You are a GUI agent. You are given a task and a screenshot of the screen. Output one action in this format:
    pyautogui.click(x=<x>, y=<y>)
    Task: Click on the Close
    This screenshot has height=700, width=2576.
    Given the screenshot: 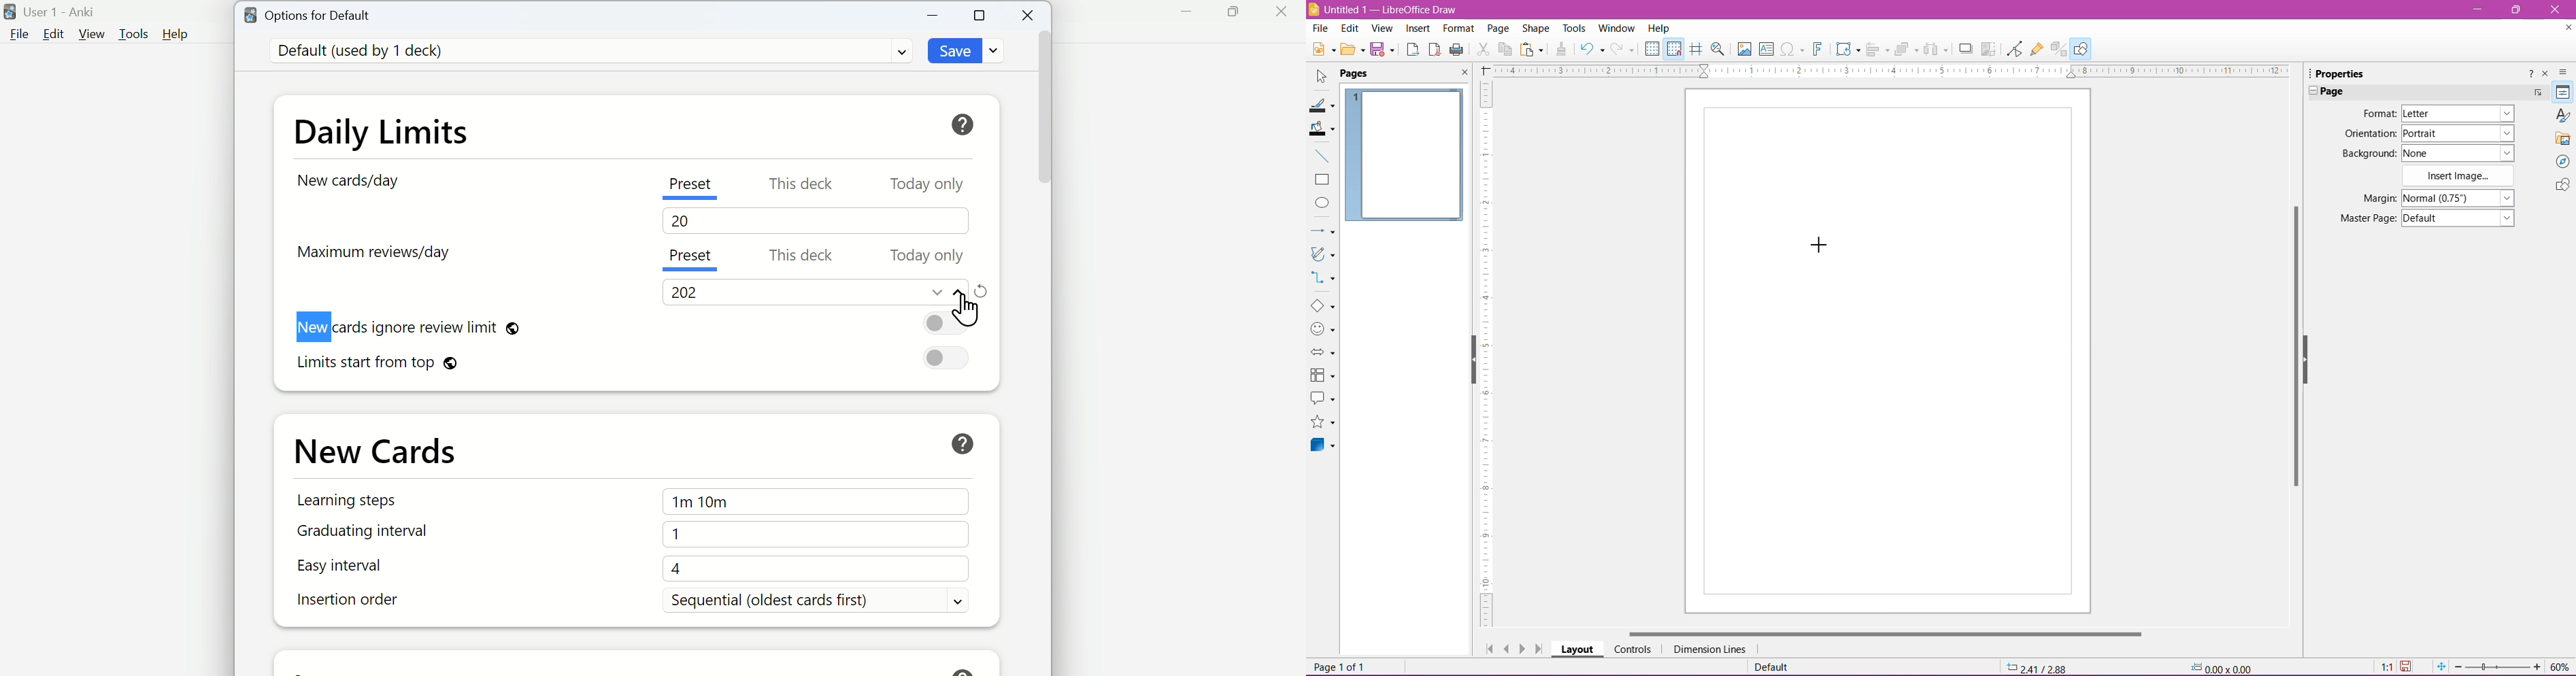 What is the action you would take?
    pyautogui.click(x=1281, y=12)
    